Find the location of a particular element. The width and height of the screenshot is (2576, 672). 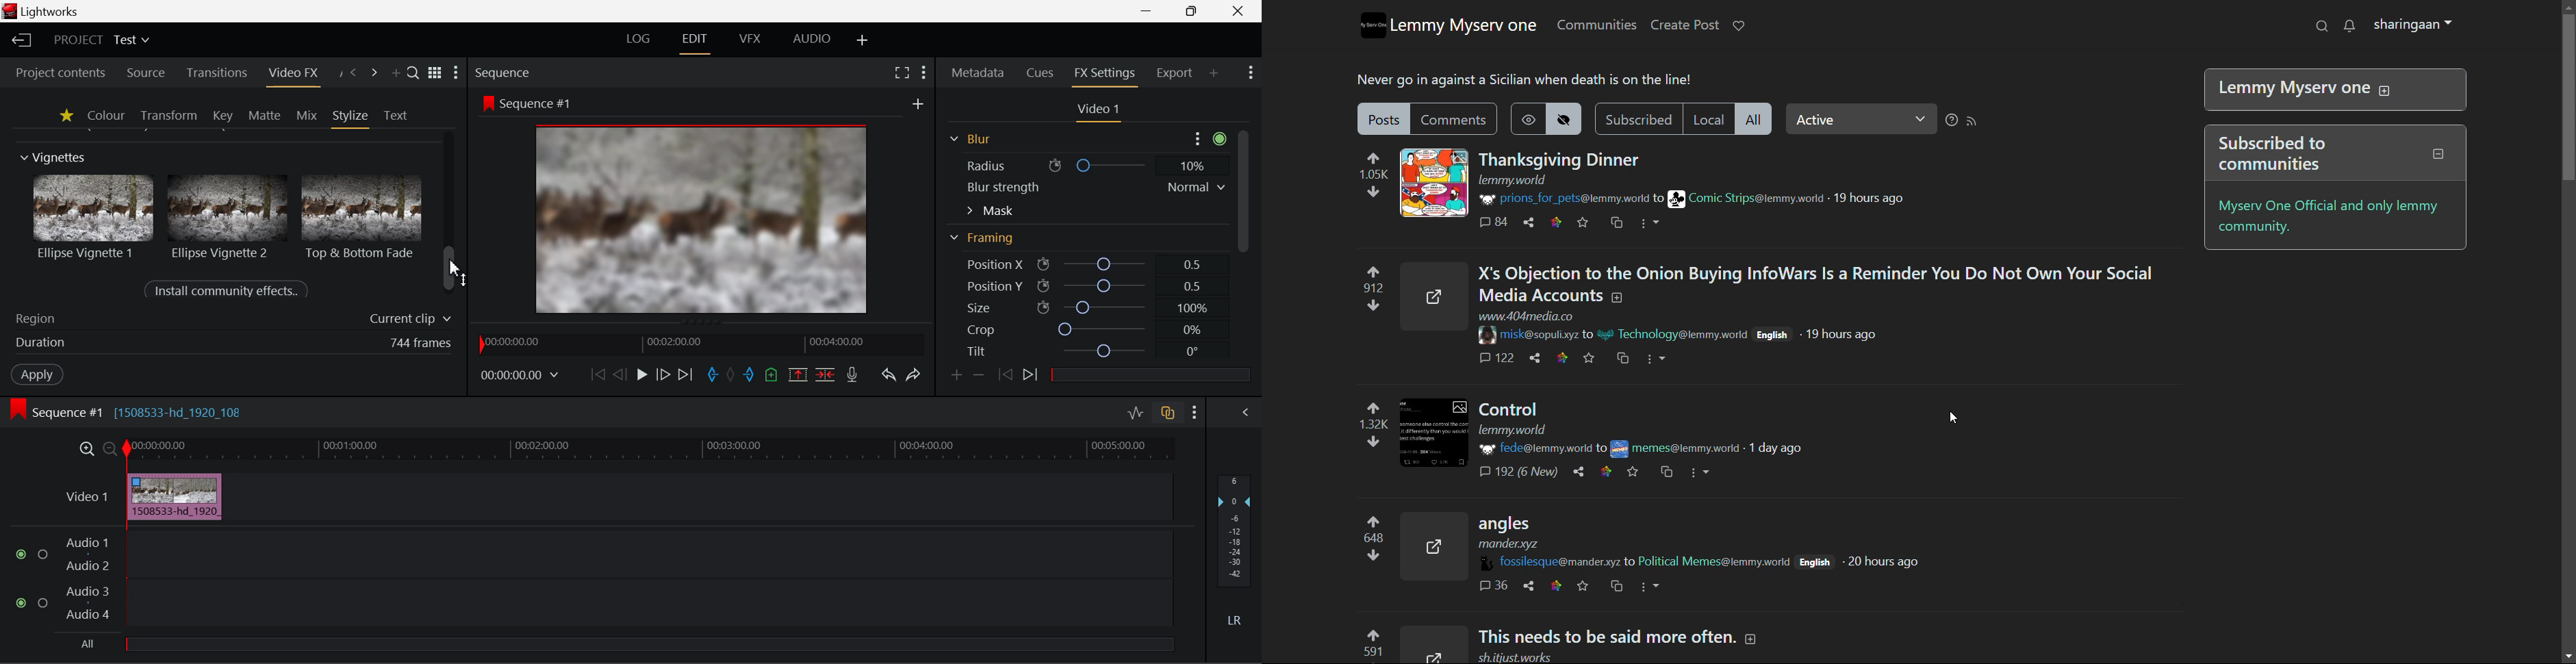

Project Title is located at coordinates (100, 41).